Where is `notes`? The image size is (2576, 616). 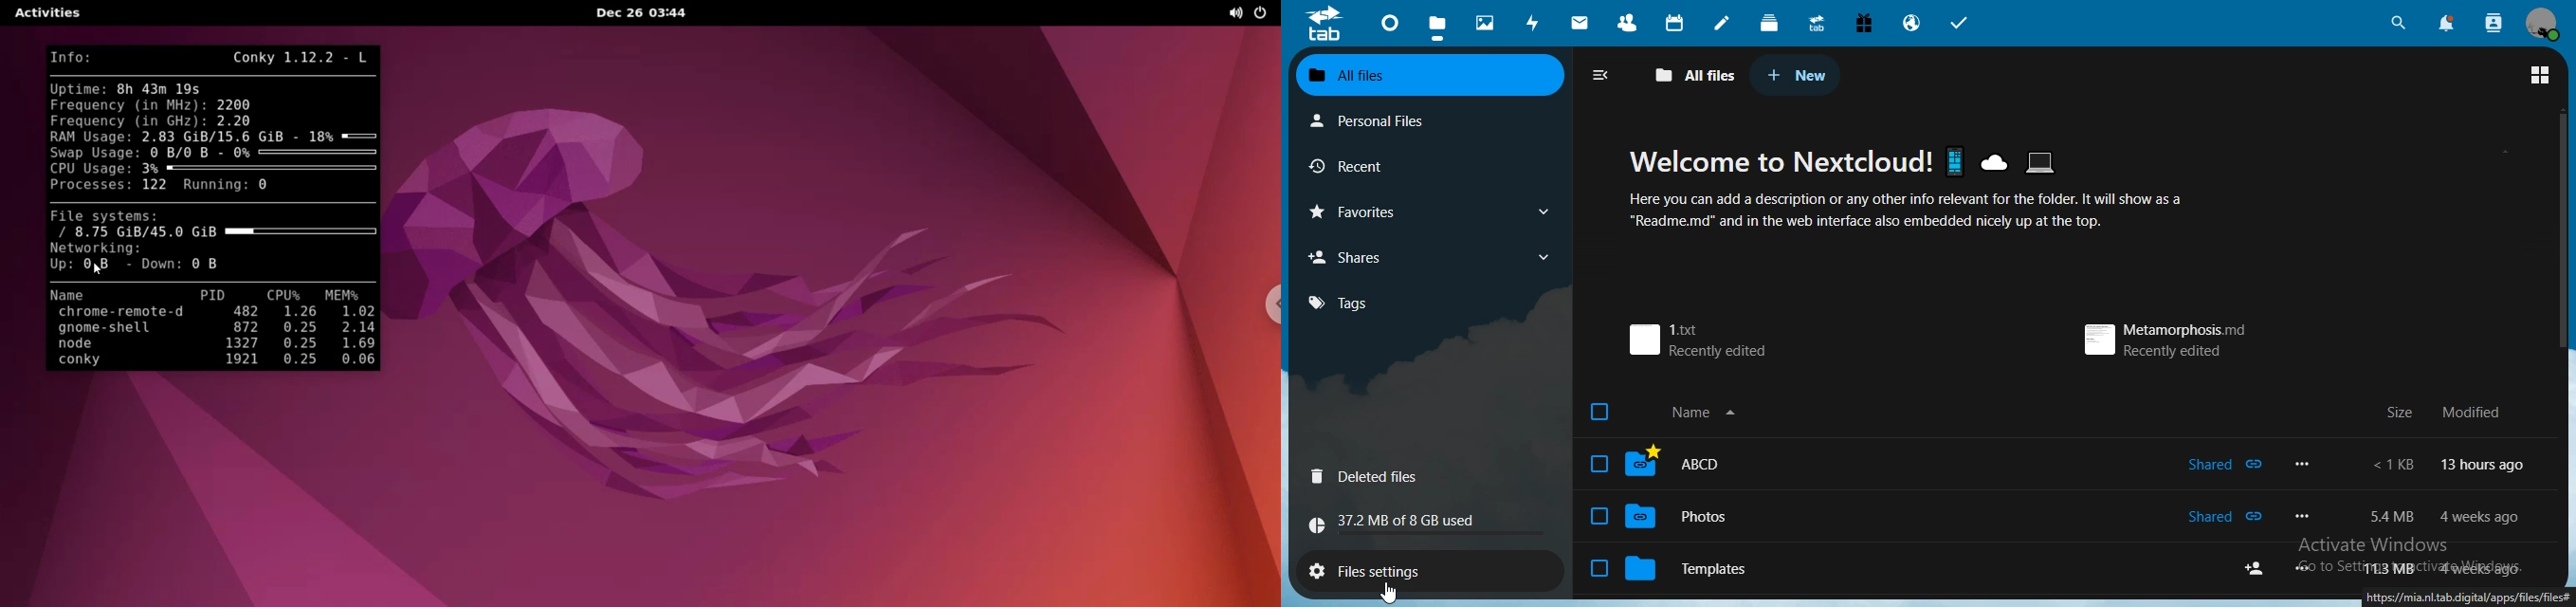 notes is located at coordinates (1724, 22).